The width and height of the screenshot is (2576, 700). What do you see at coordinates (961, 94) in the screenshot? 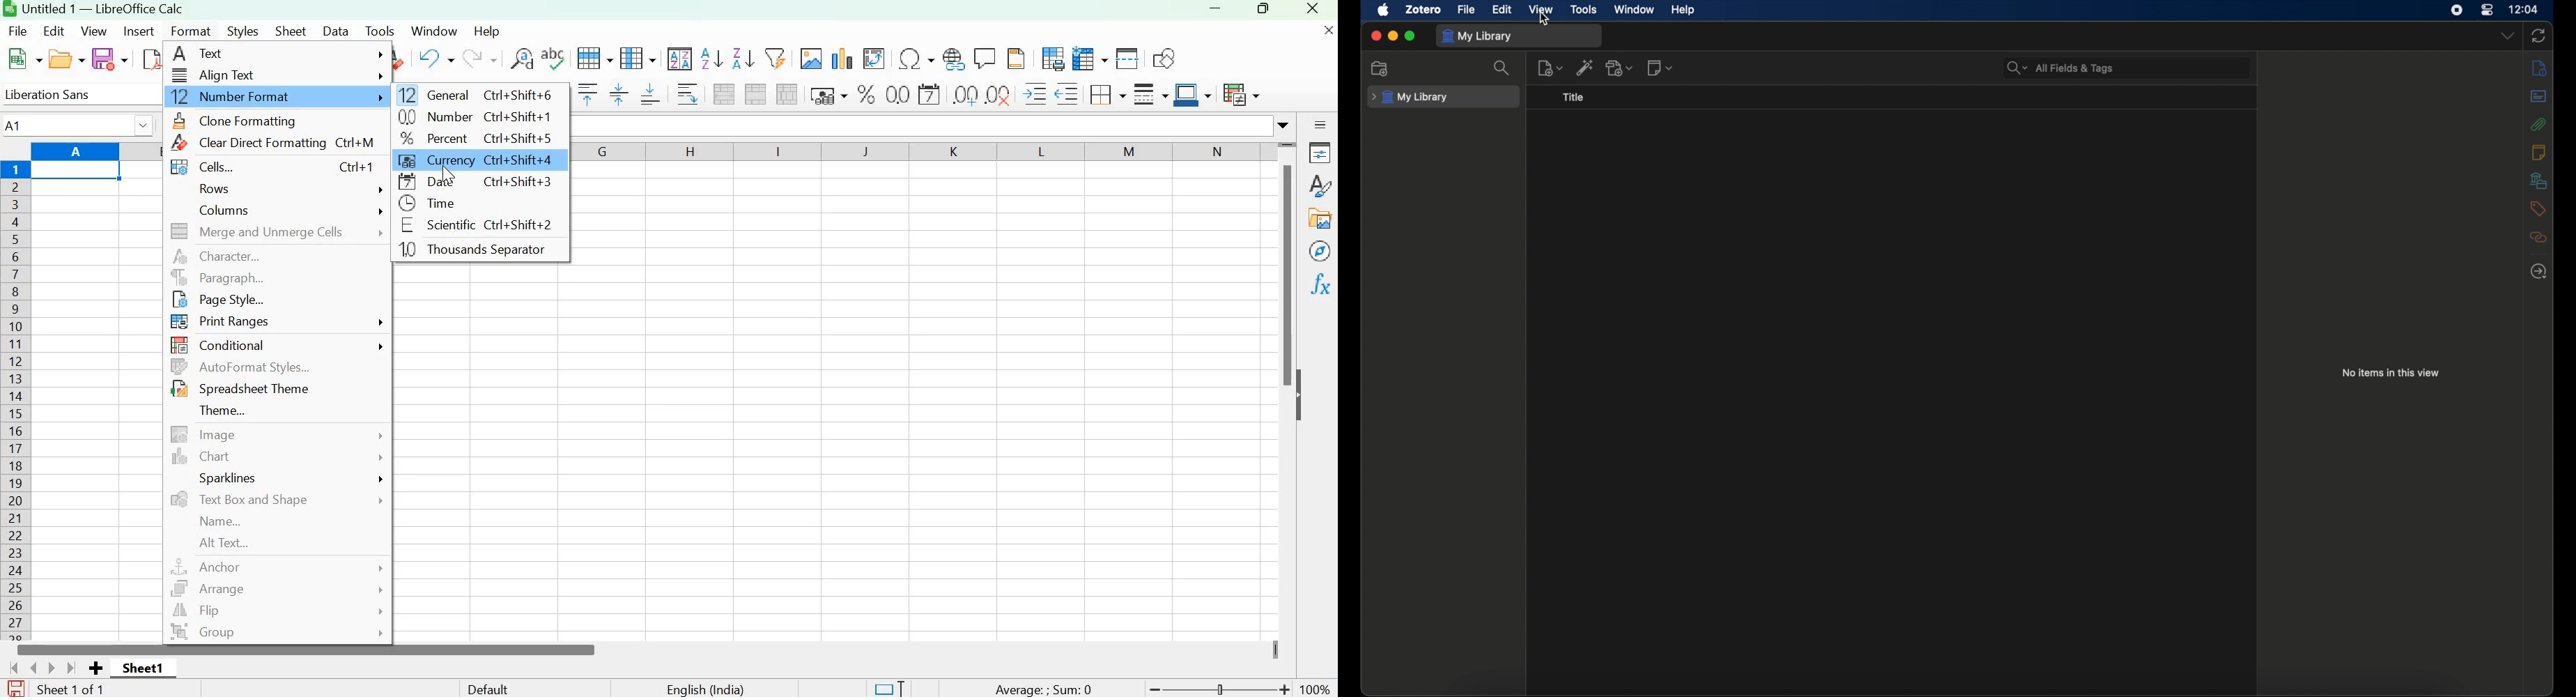
I see `Add decimal point` at bounding box center [961, 94].